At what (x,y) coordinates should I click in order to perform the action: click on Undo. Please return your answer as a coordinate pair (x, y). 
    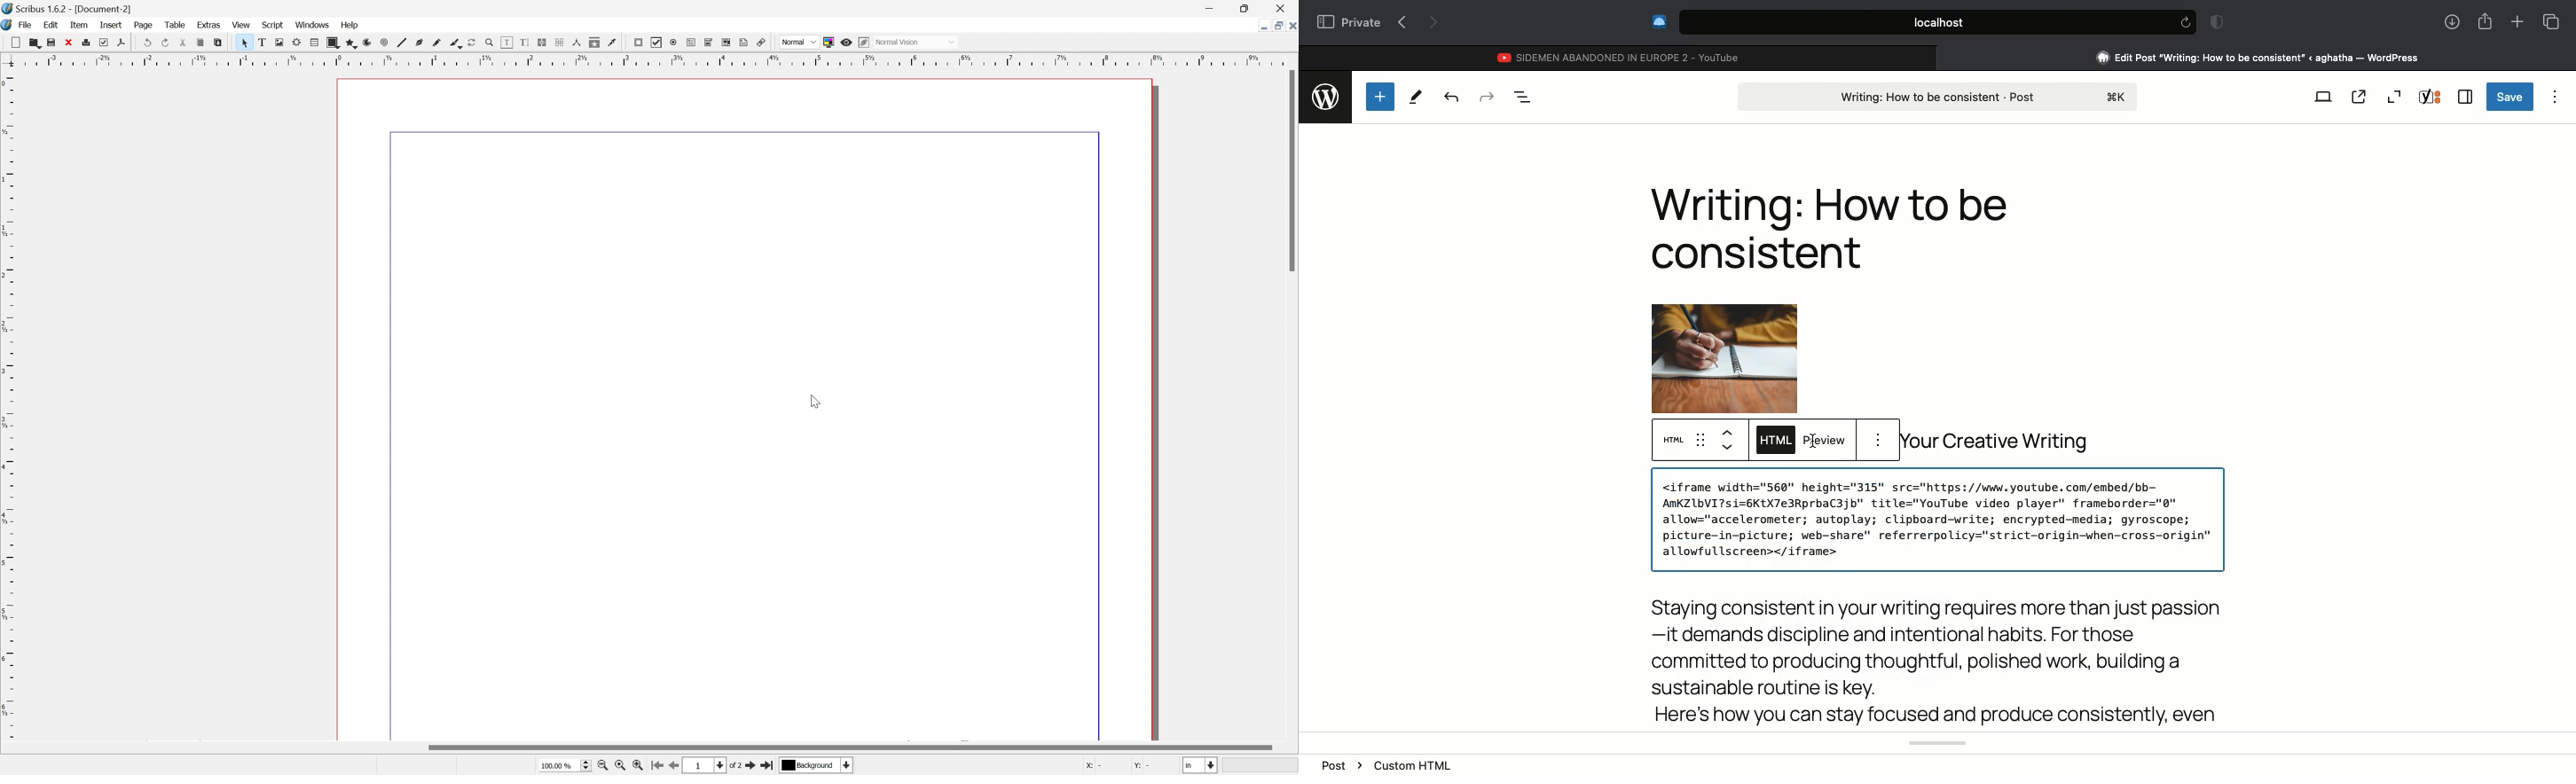
    Looking at the image, I should click on (146, 43).